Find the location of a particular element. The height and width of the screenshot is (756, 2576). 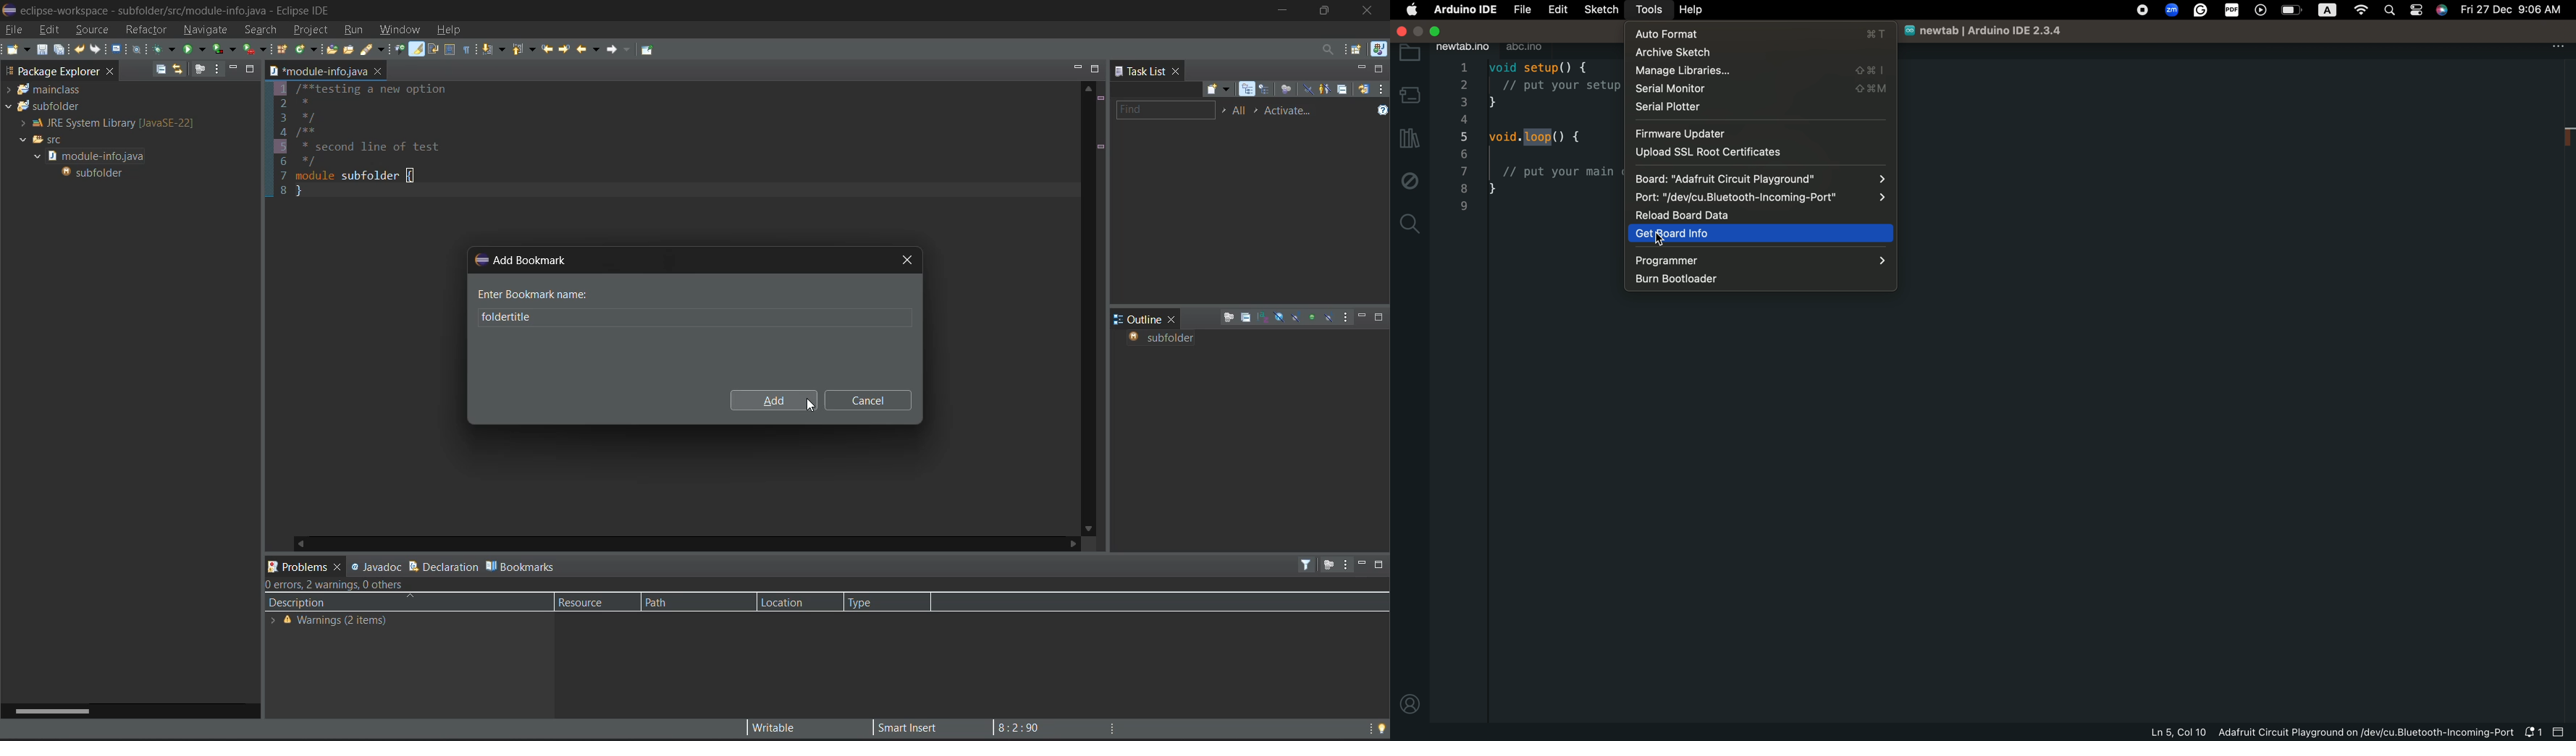

open perspective is located at coordinates (1359, 51).